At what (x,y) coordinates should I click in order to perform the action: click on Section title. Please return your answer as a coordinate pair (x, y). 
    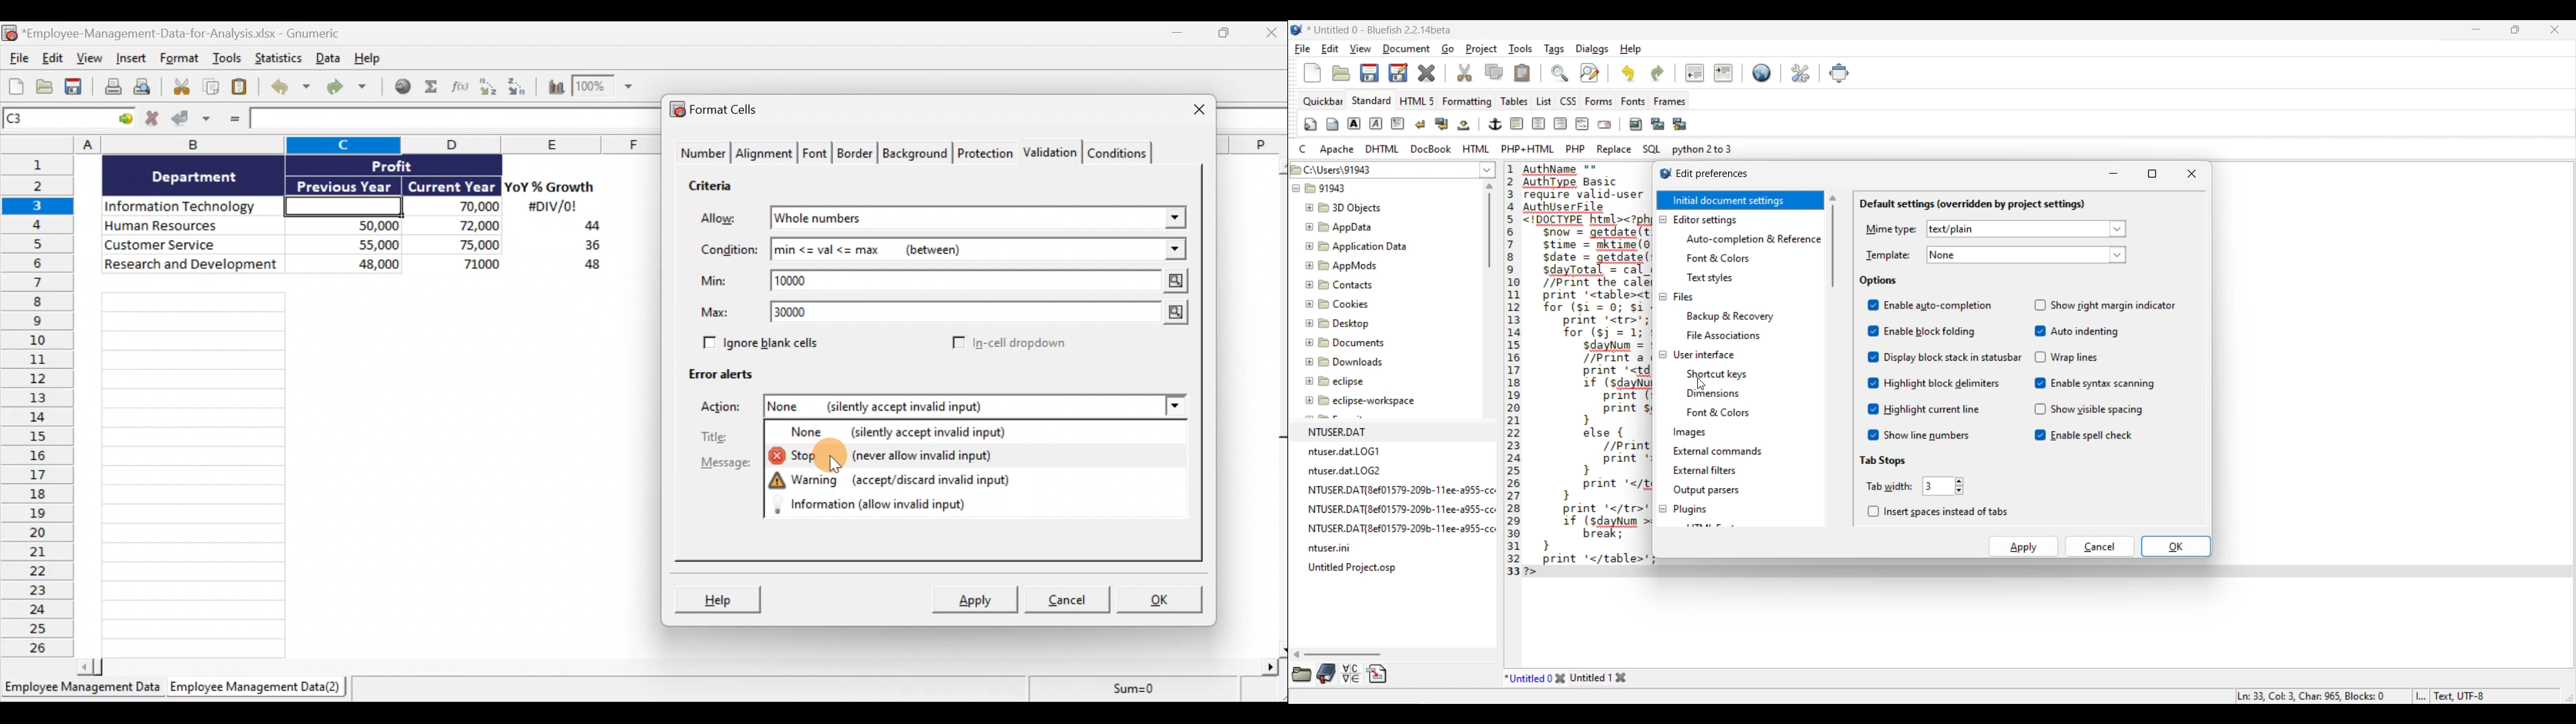
    Looking at the image, I should click on (1878, 281).